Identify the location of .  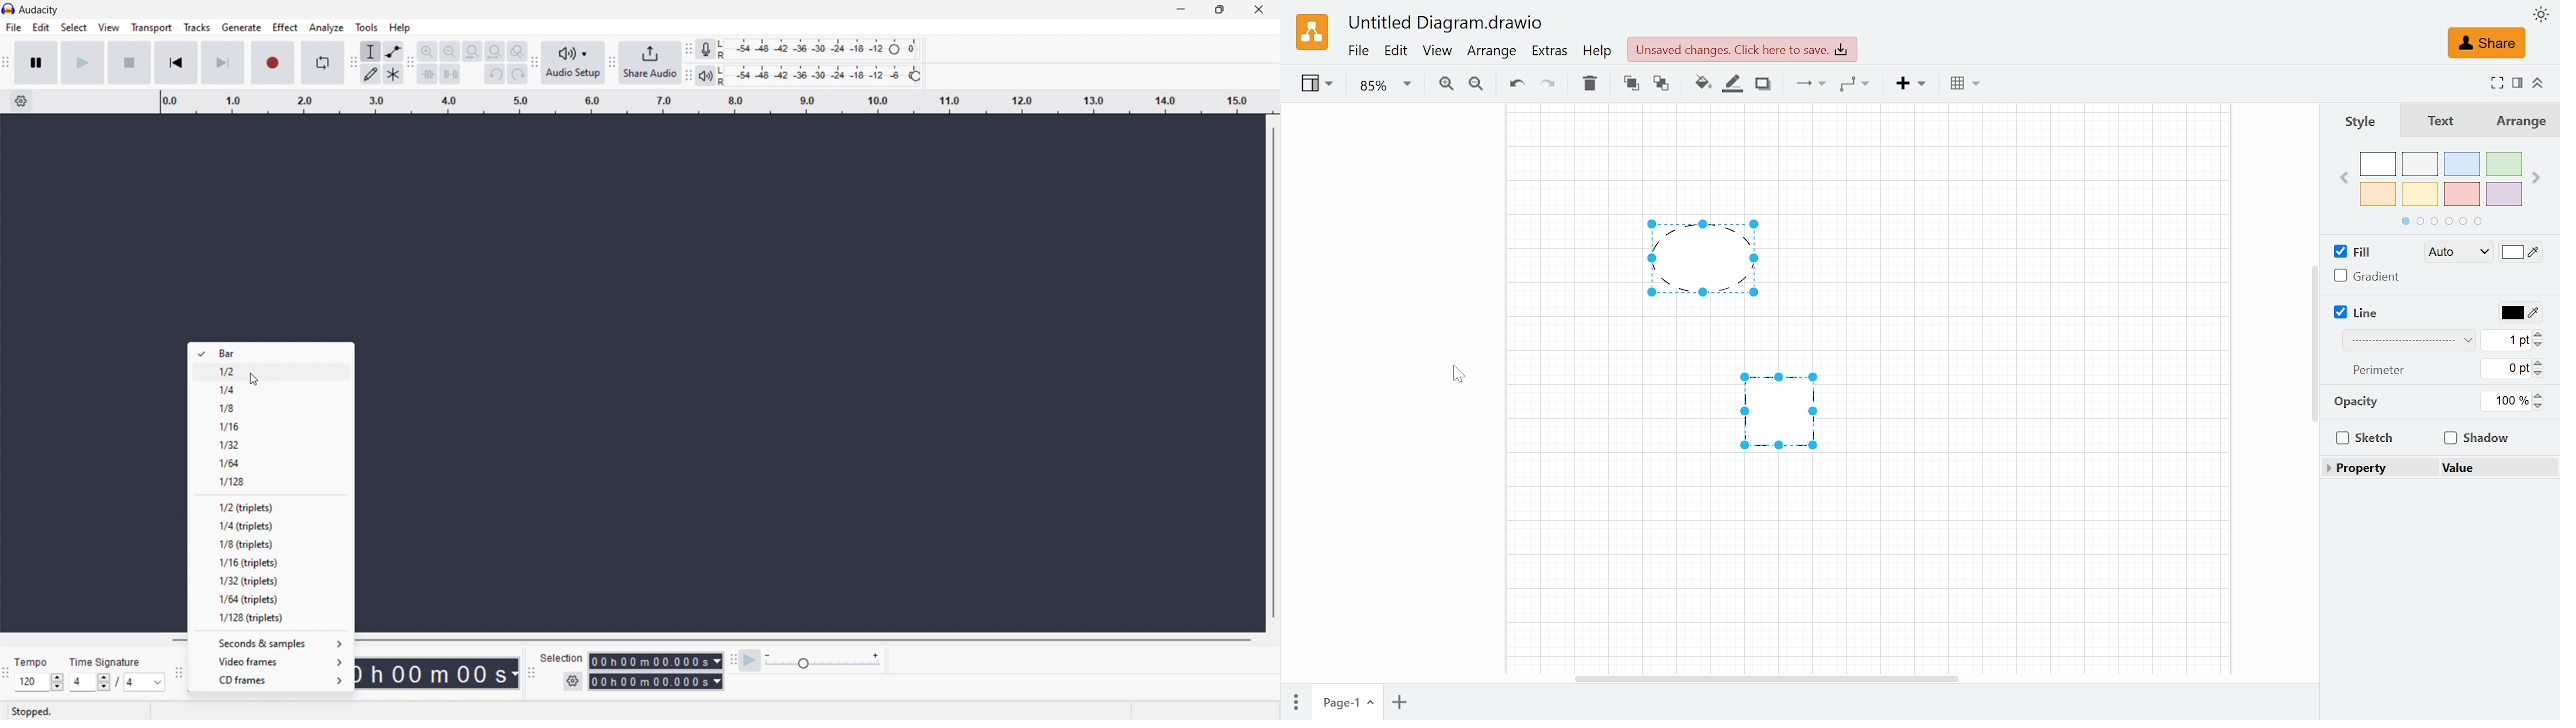
(2498, 83).